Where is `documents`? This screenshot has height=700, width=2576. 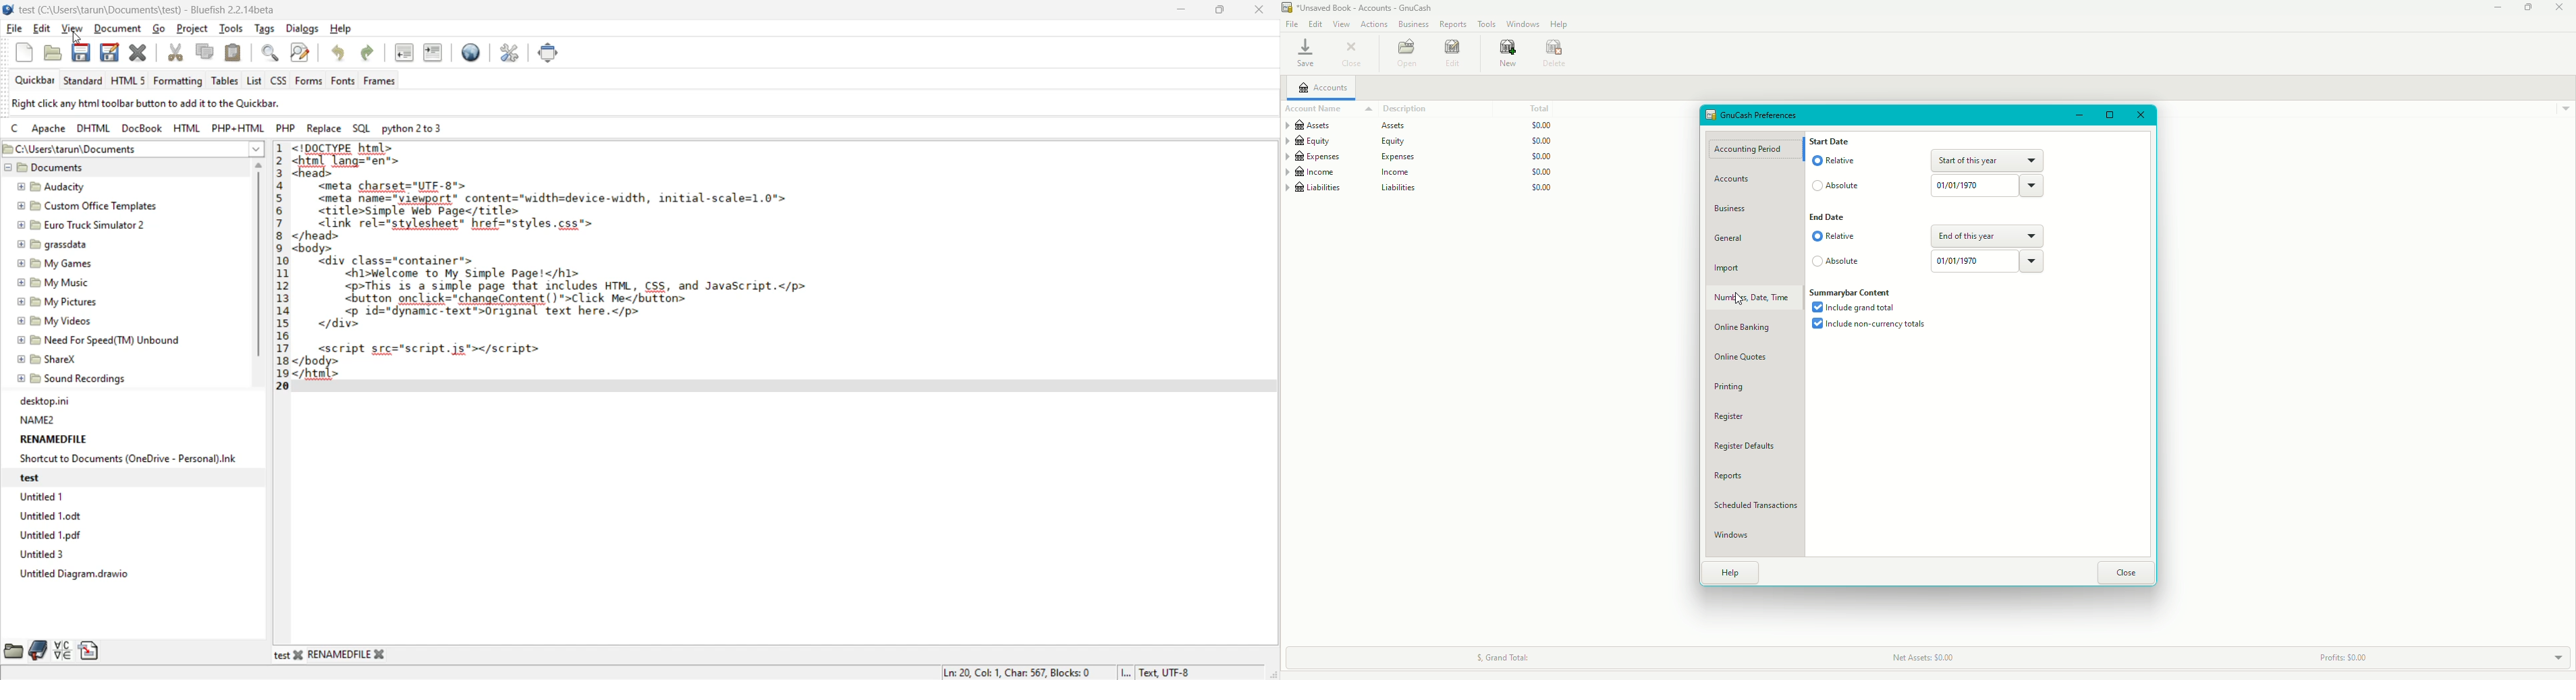 documents is located at coordinates (65, 167).